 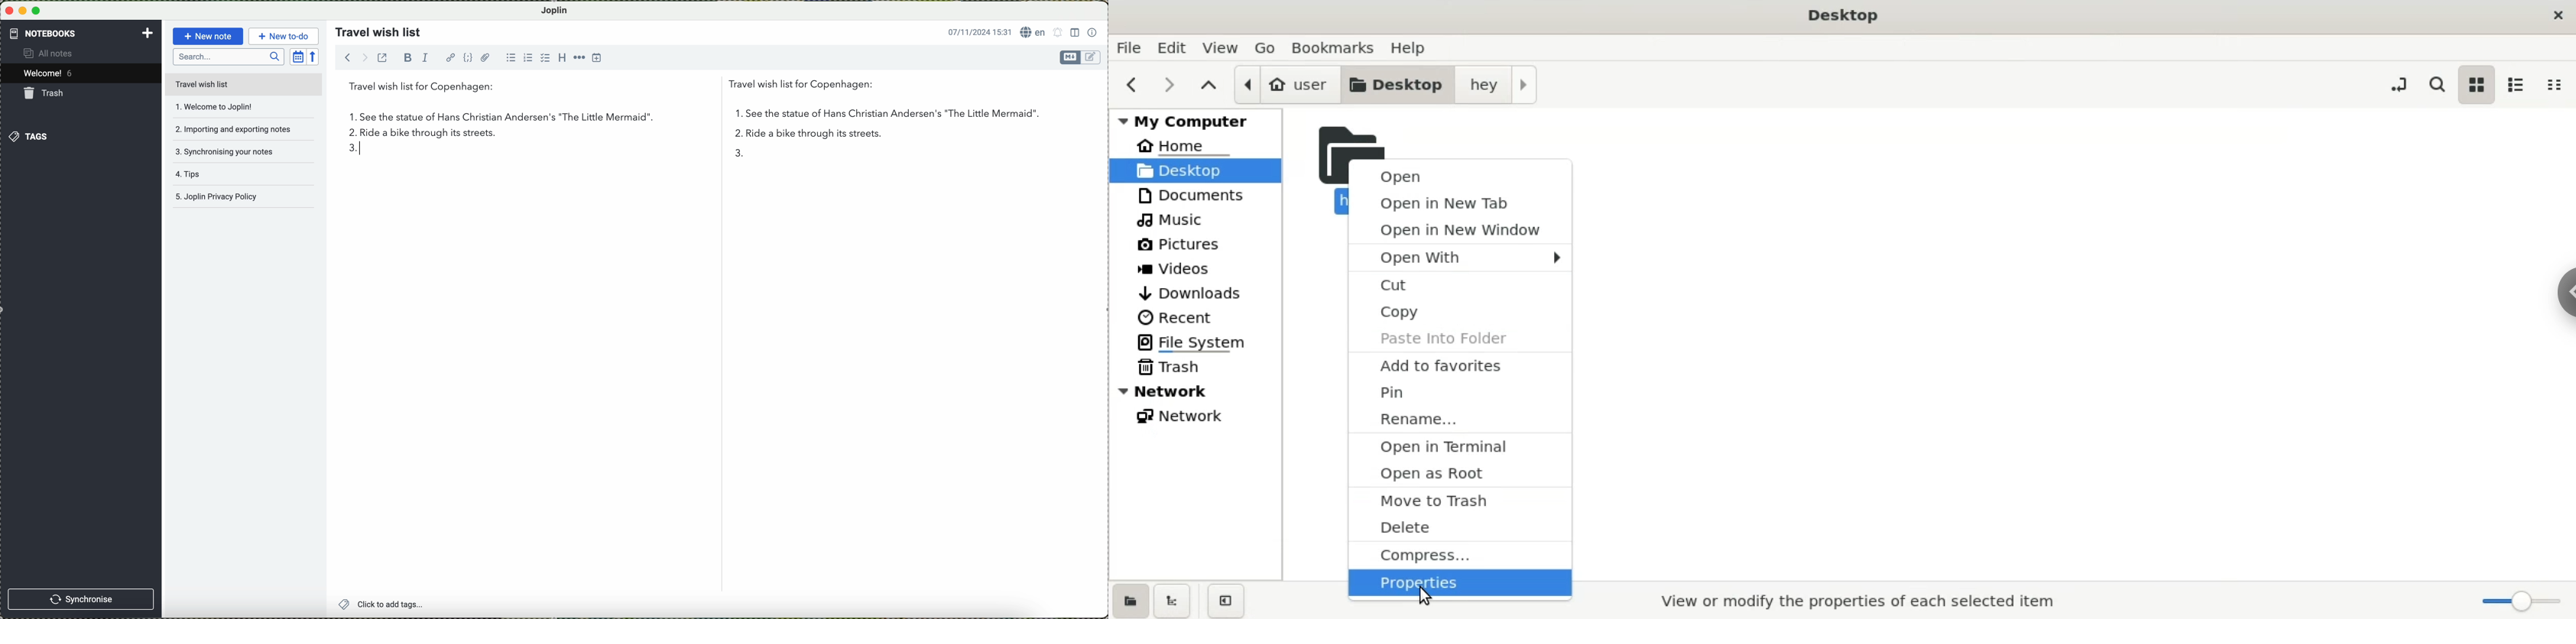 What do you see at coordinates (284, 35) in the screenshot?
I see `new to-do` at bounding box center [284, 35].